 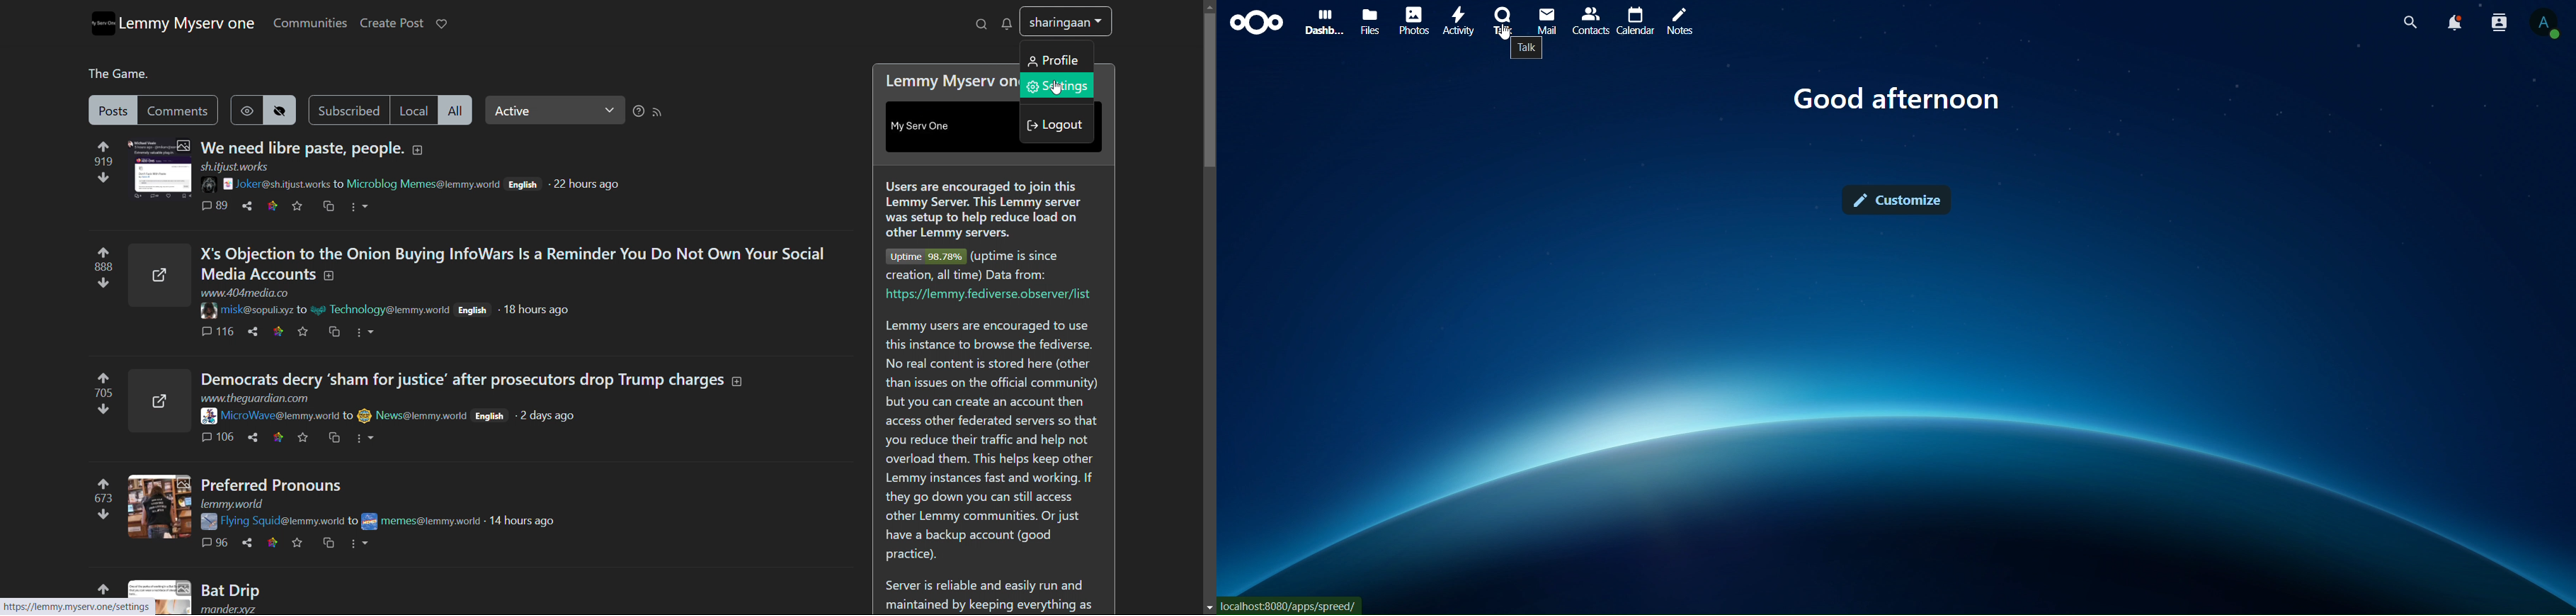 I want to click on share, so click(x=257, y=331).